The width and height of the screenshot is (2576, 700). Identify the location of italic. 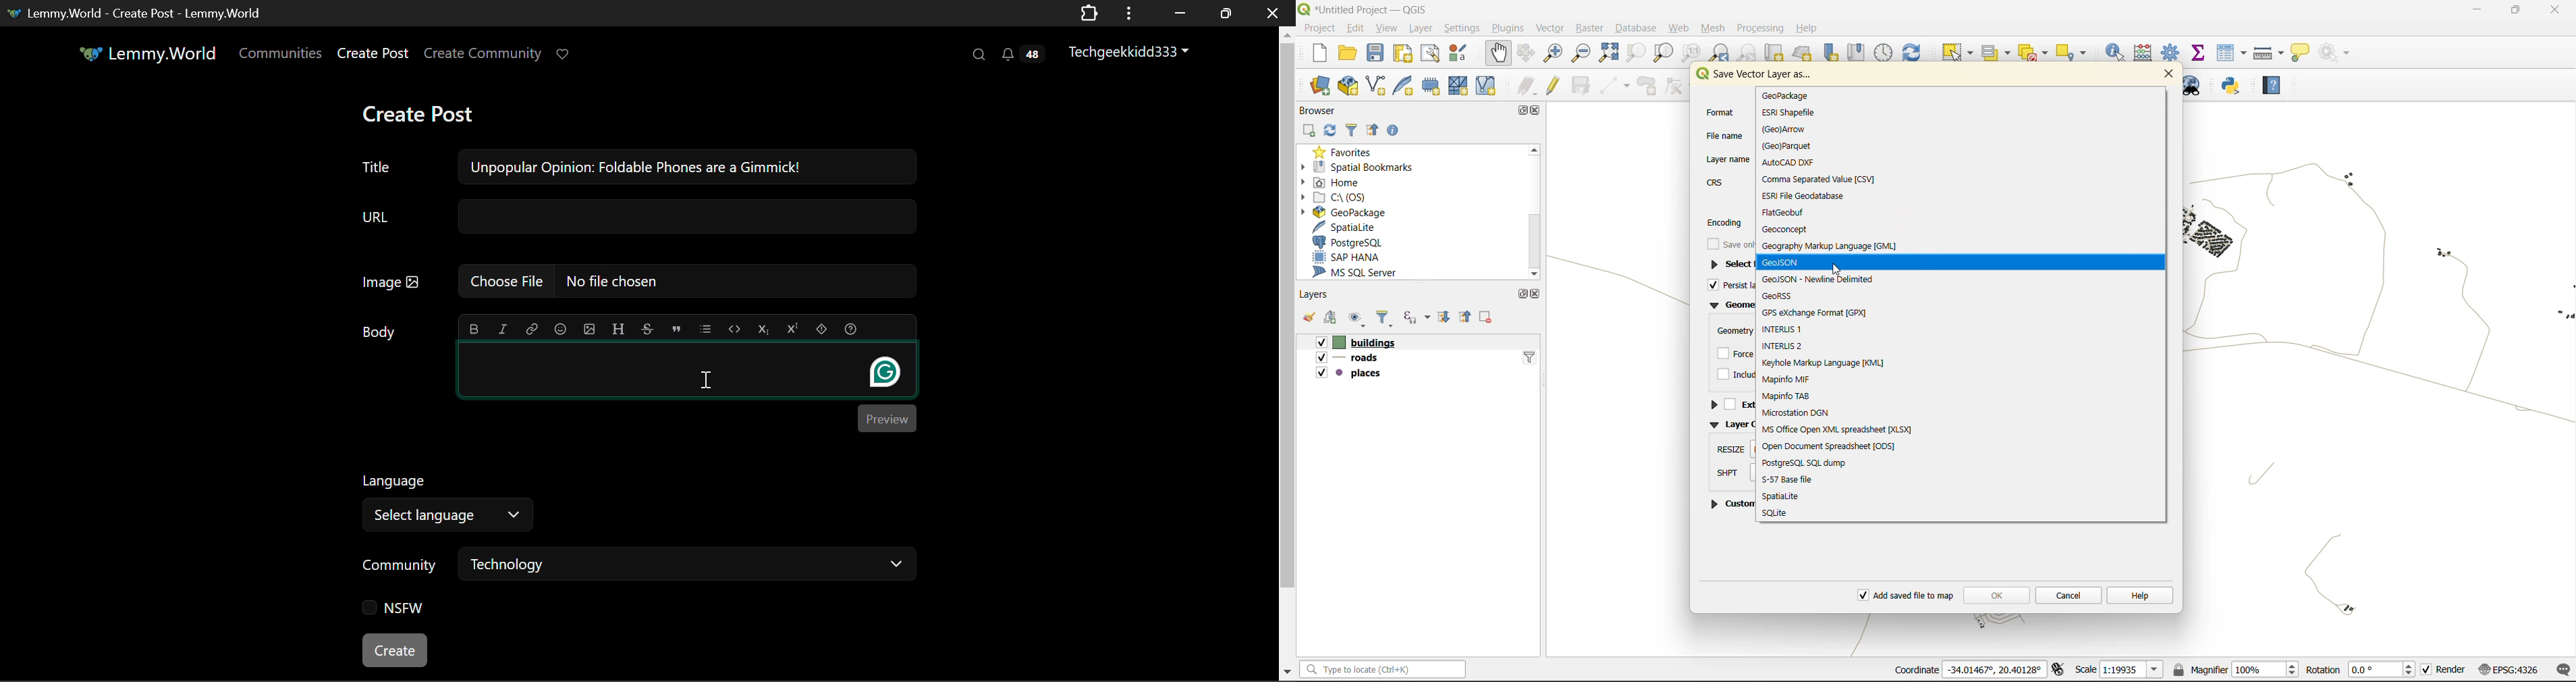
(503, 328).